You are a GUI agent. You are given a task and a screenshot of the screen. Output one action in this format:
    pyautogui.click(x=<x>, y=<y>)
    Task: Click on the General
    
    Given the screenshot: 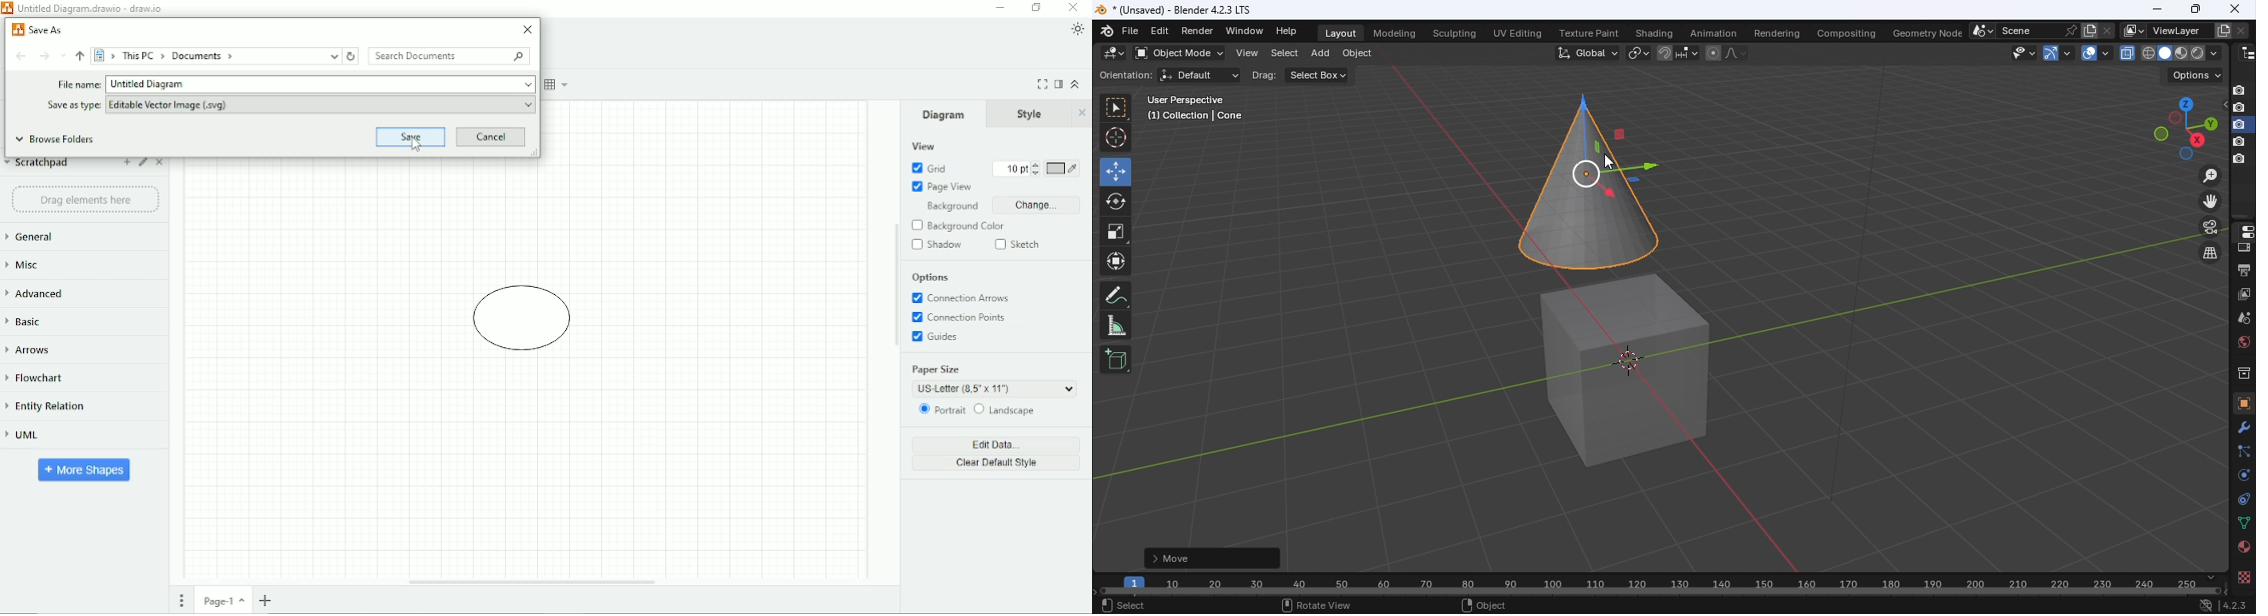 What is the action you would take?
    pyautogui.click(x=31, y=237)
    